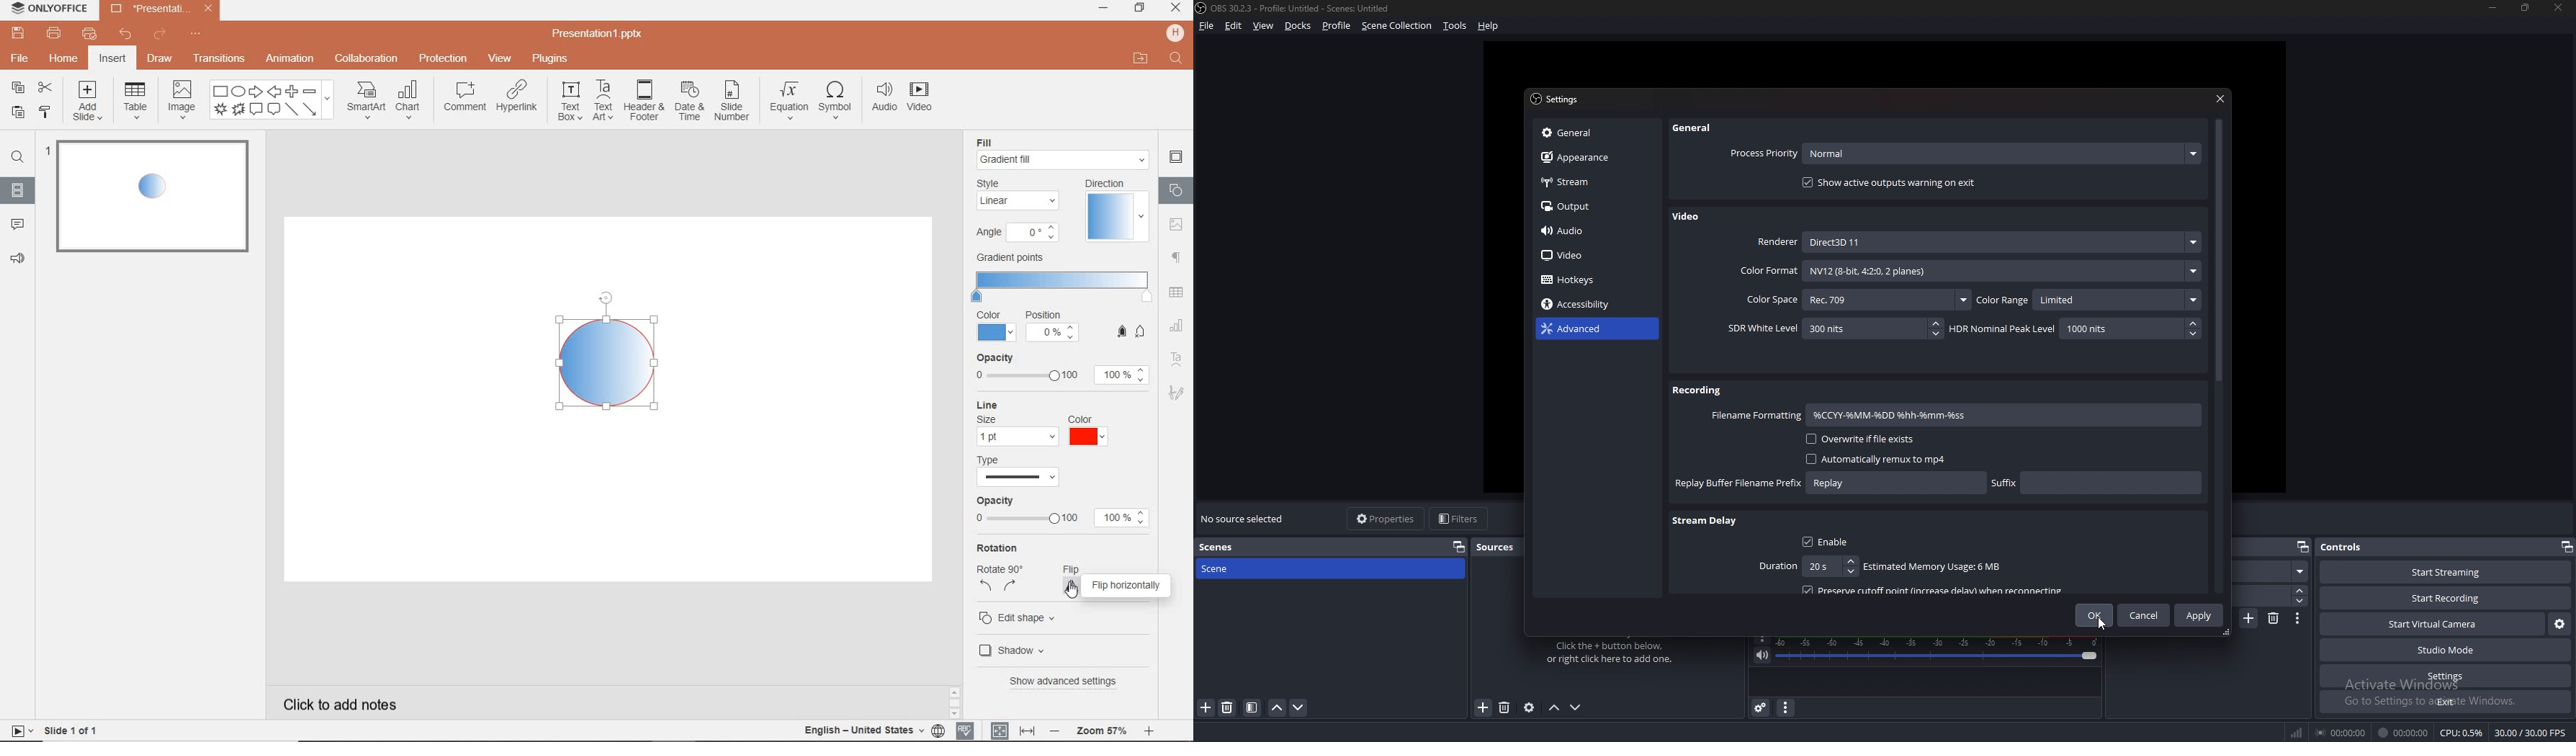 This screenshot has height=756, width=2576. I want to click on Click the + button below. or right click here to add one., so click(1612, 653).